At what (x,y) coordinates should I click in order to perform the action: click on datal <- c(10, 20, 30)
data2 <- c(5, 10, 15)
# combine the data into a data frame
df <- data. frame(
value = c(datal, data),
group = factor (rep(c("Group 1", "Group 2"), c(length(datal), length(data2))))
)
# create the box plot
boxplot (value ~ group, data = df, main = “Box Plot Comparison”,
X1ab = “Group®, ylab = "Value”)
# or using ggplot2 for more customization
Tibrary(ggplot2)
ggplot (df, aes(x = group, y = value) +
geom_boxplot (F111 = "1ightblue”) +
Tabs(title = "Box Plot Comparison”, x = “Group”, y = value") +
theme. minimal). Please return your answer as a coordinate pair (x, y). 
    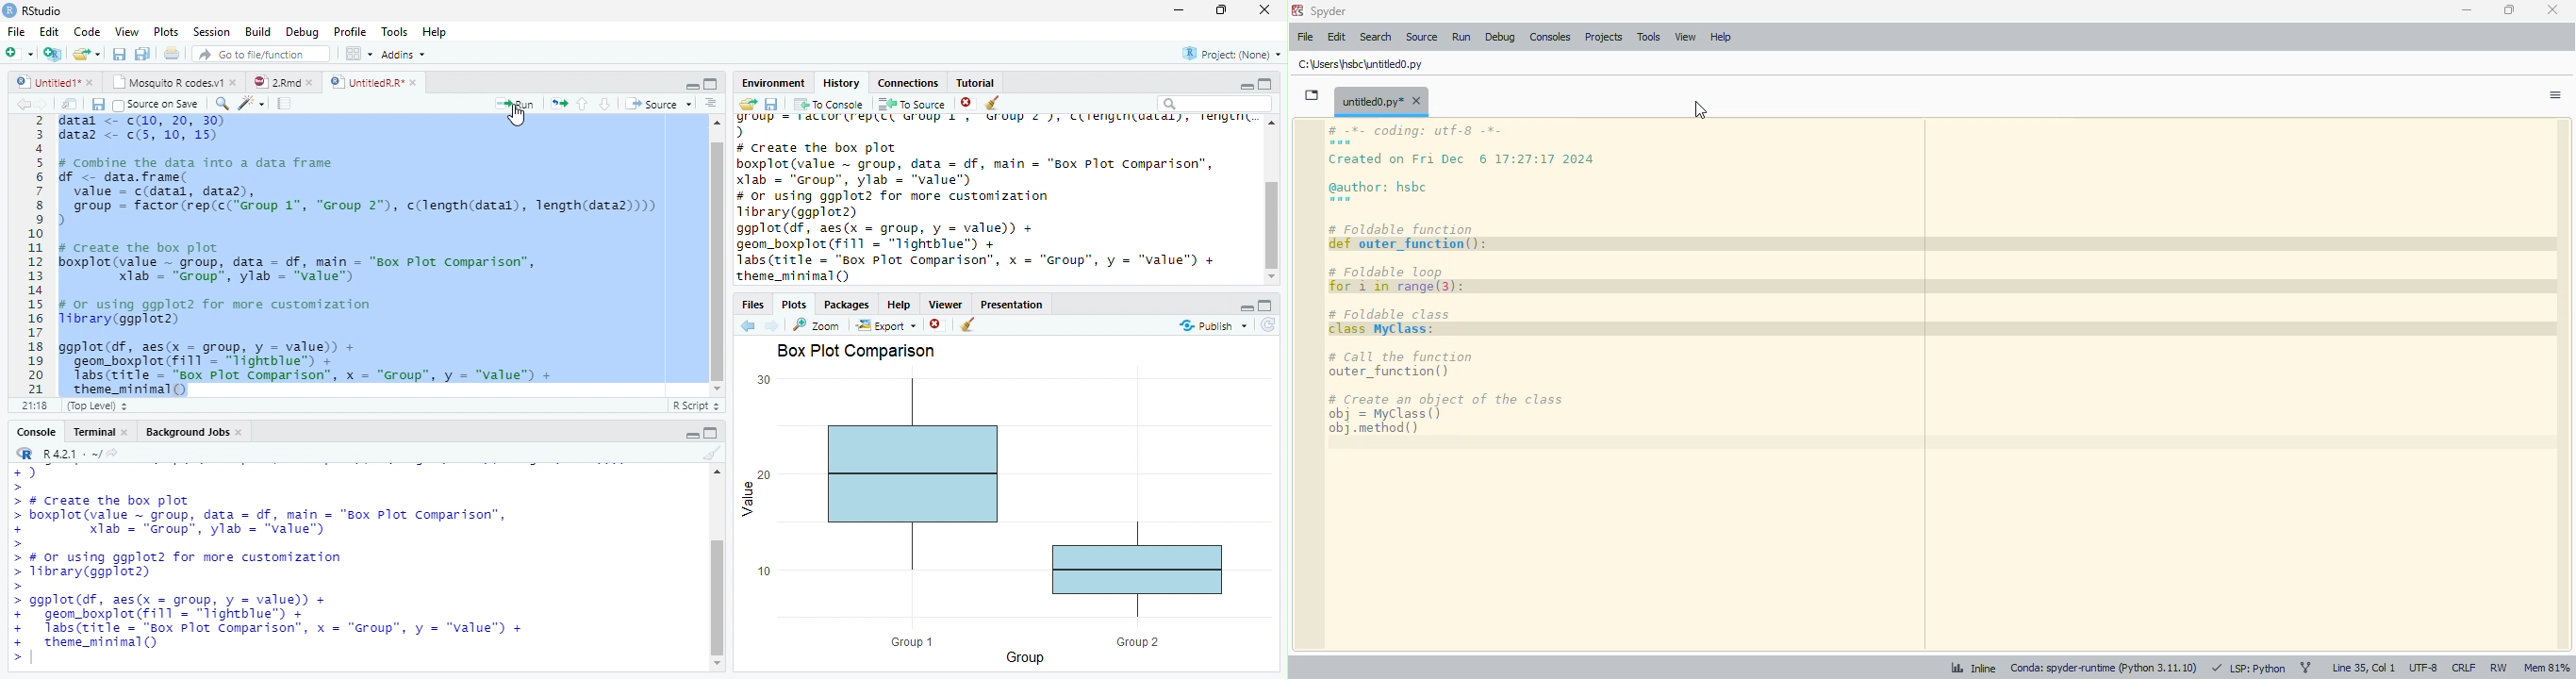
    Looking at the image, I should click on (361, 255).